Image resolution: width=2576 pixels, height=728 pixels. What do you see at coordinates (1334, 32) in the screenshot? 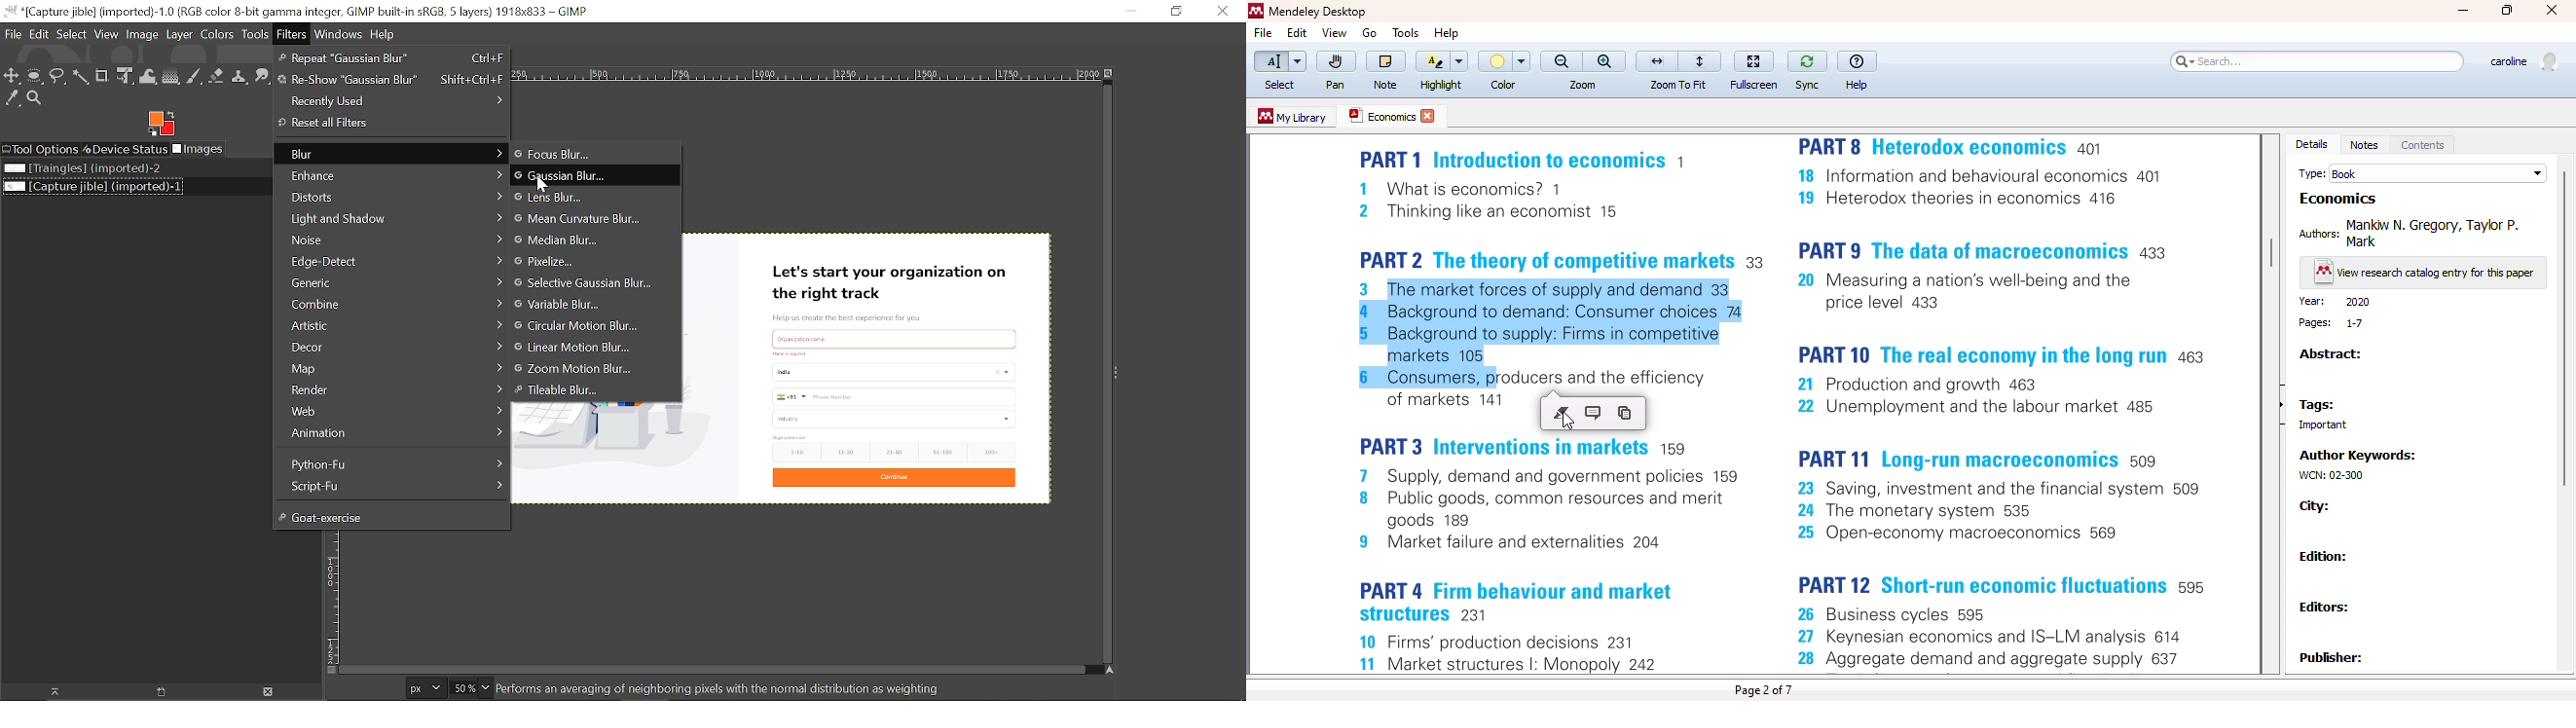
I see `view` at bounding box center [1334, 32].